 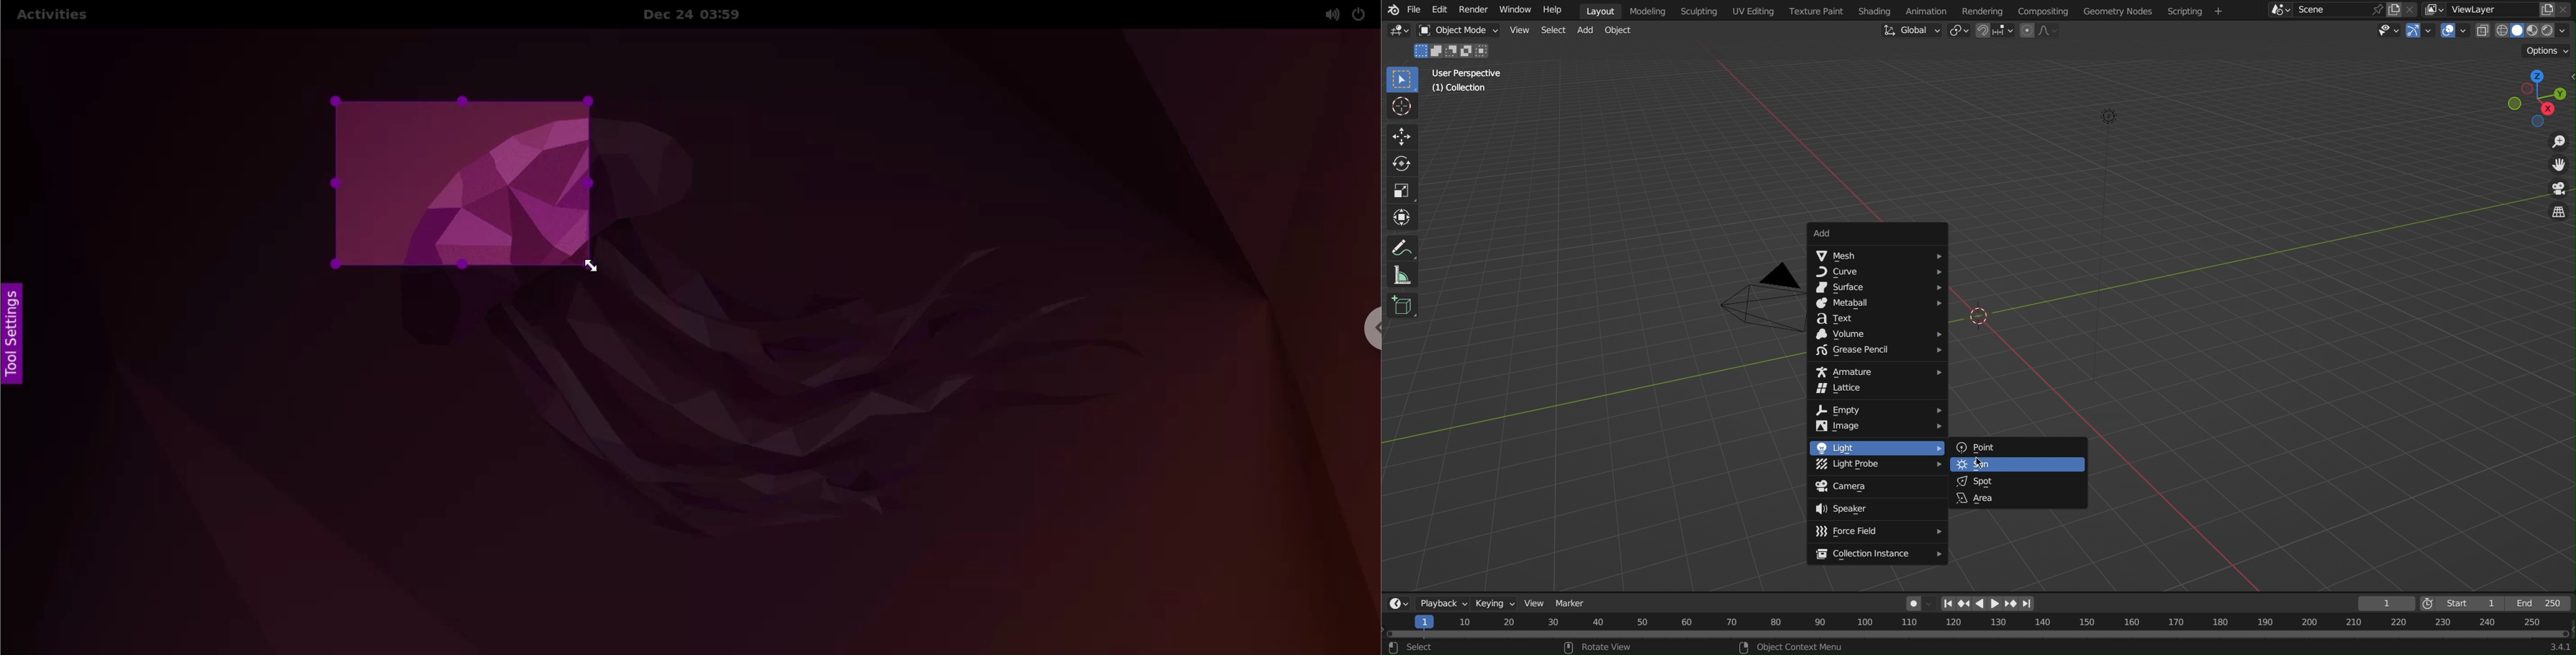 I want to click on Select, so click(x=1416, y=648).